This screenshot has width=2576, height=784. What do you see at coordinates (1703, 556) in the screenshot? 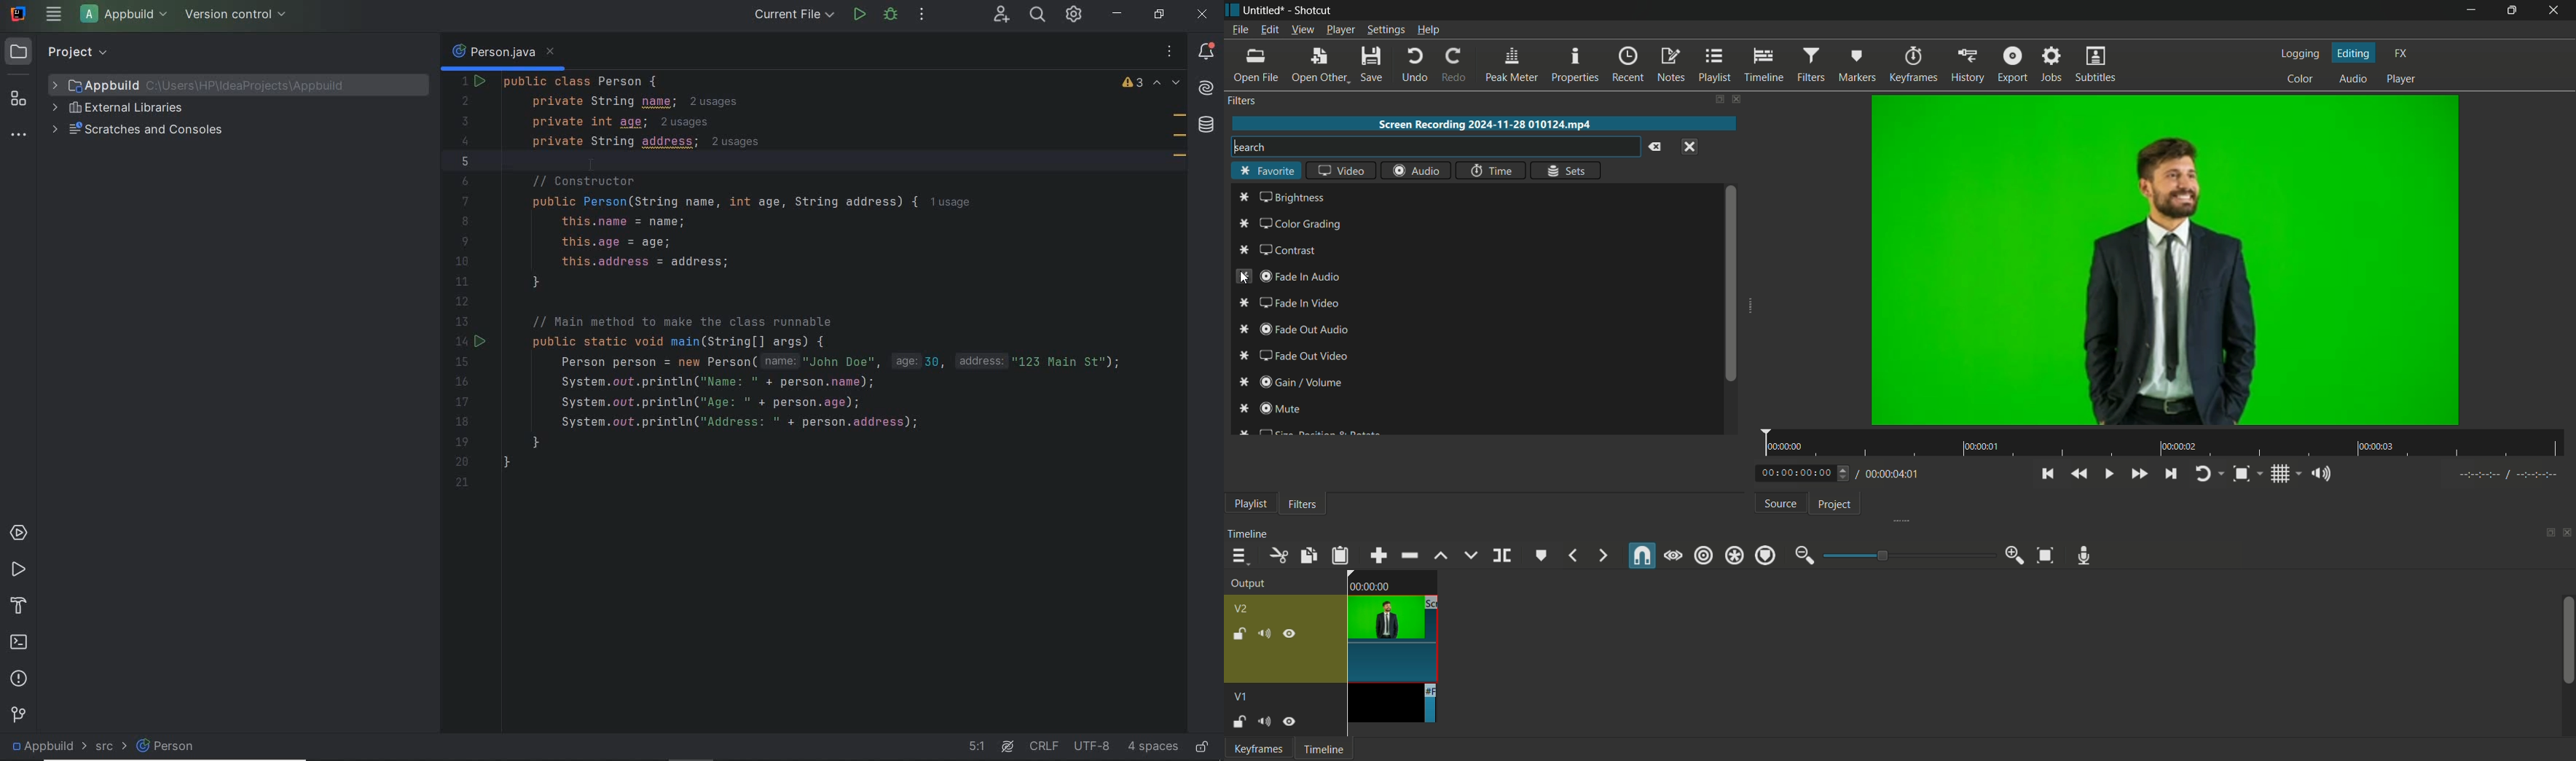
I see `ripple` at bounding box center [1703, 556].